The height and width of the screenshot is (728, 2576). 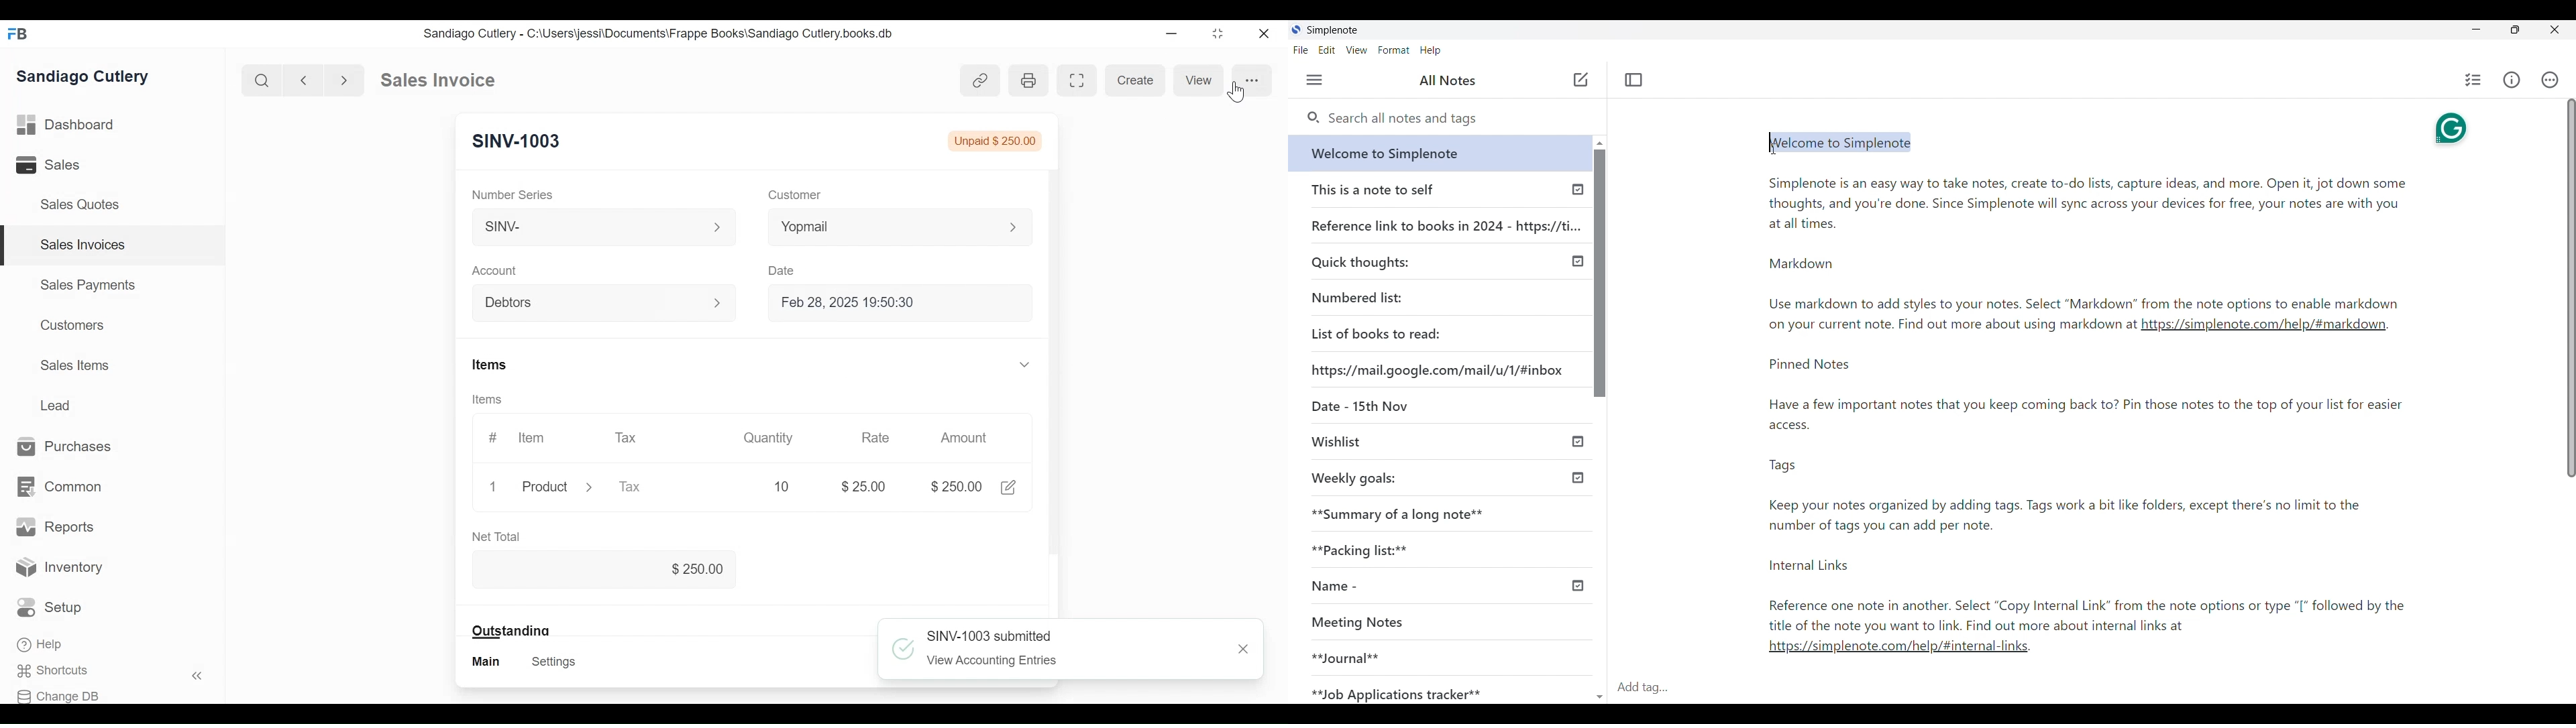 What do you see at coordinates (1848, 142) in the screenshot?
I see `Text highlighted` at bounding box center [1848, 142].